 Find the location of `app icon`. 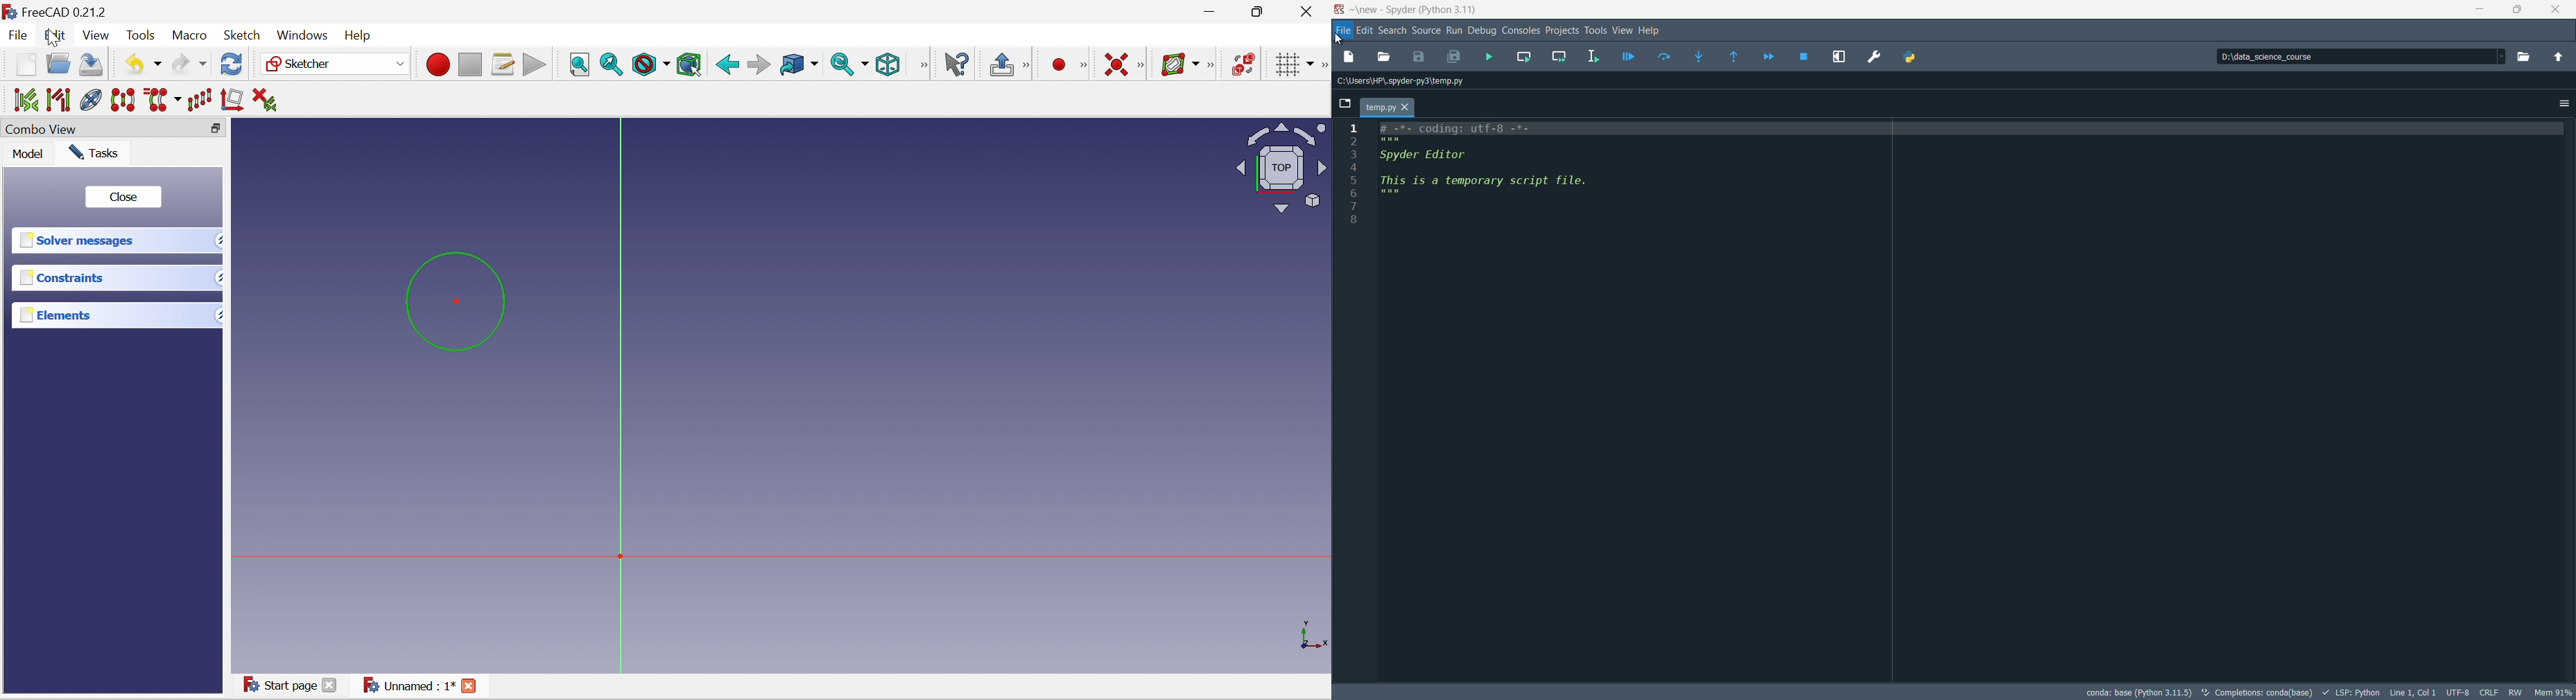

app icon is located at coordinates (1339, 9).